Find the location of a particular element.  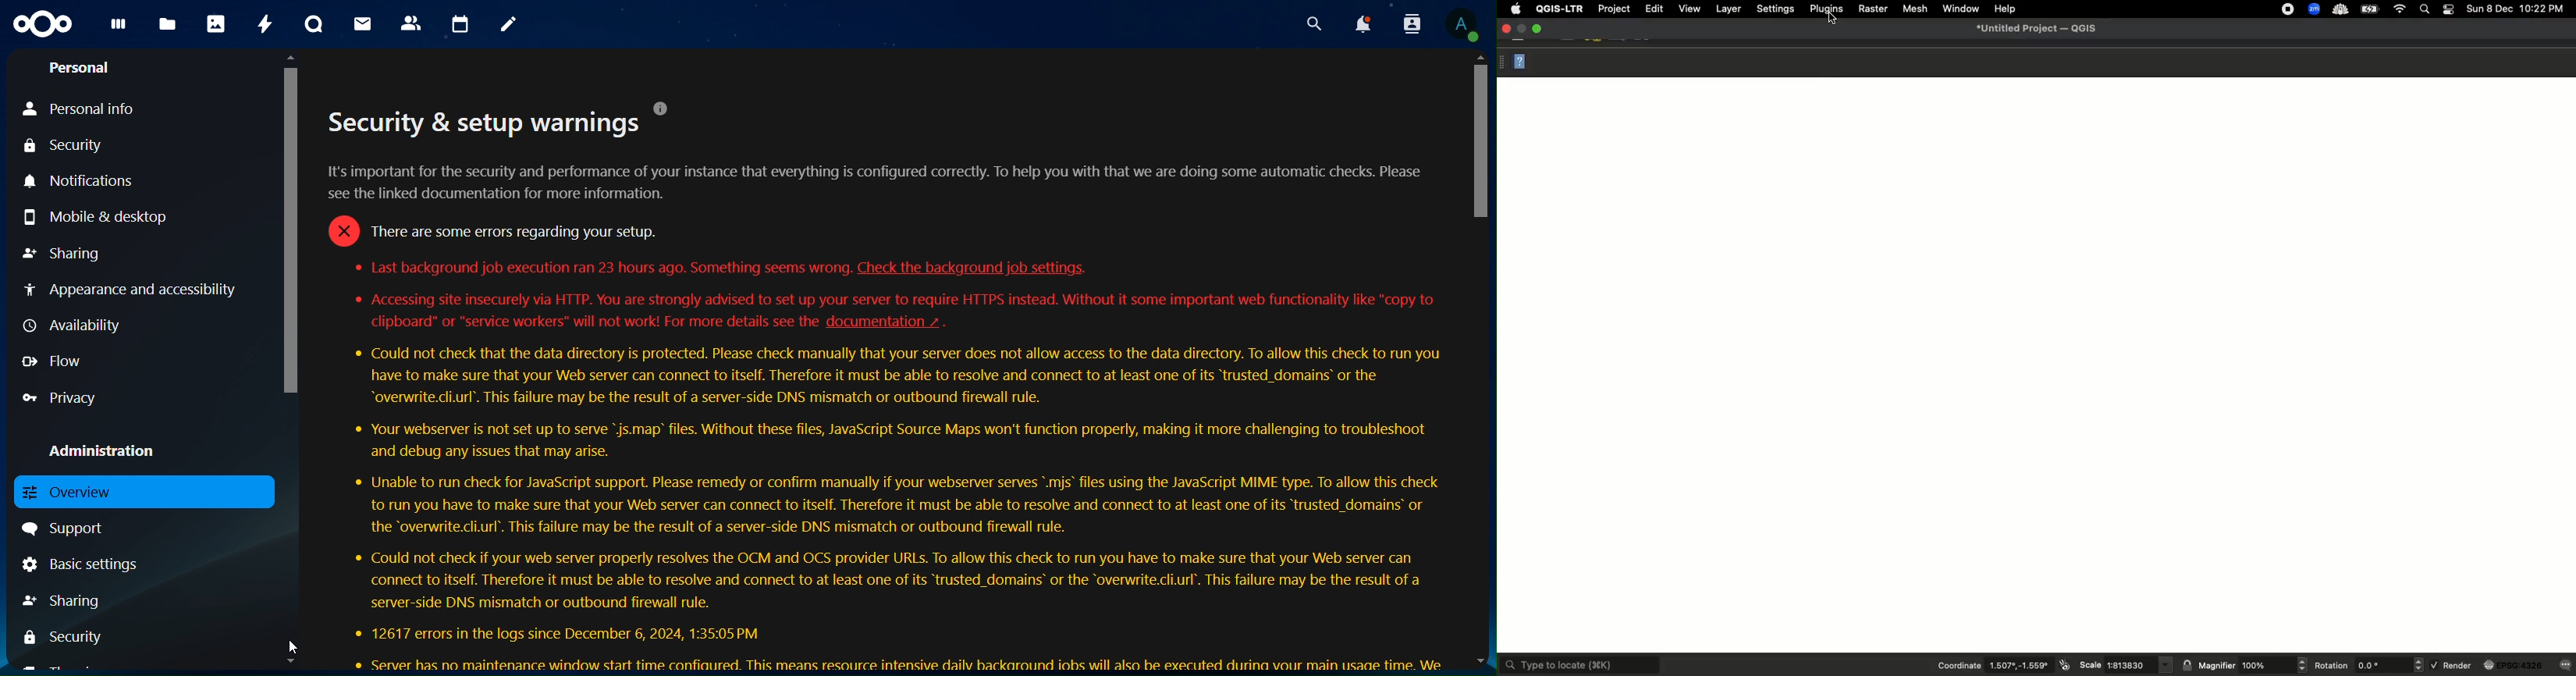

contacts is located at coordinates (411, 24).